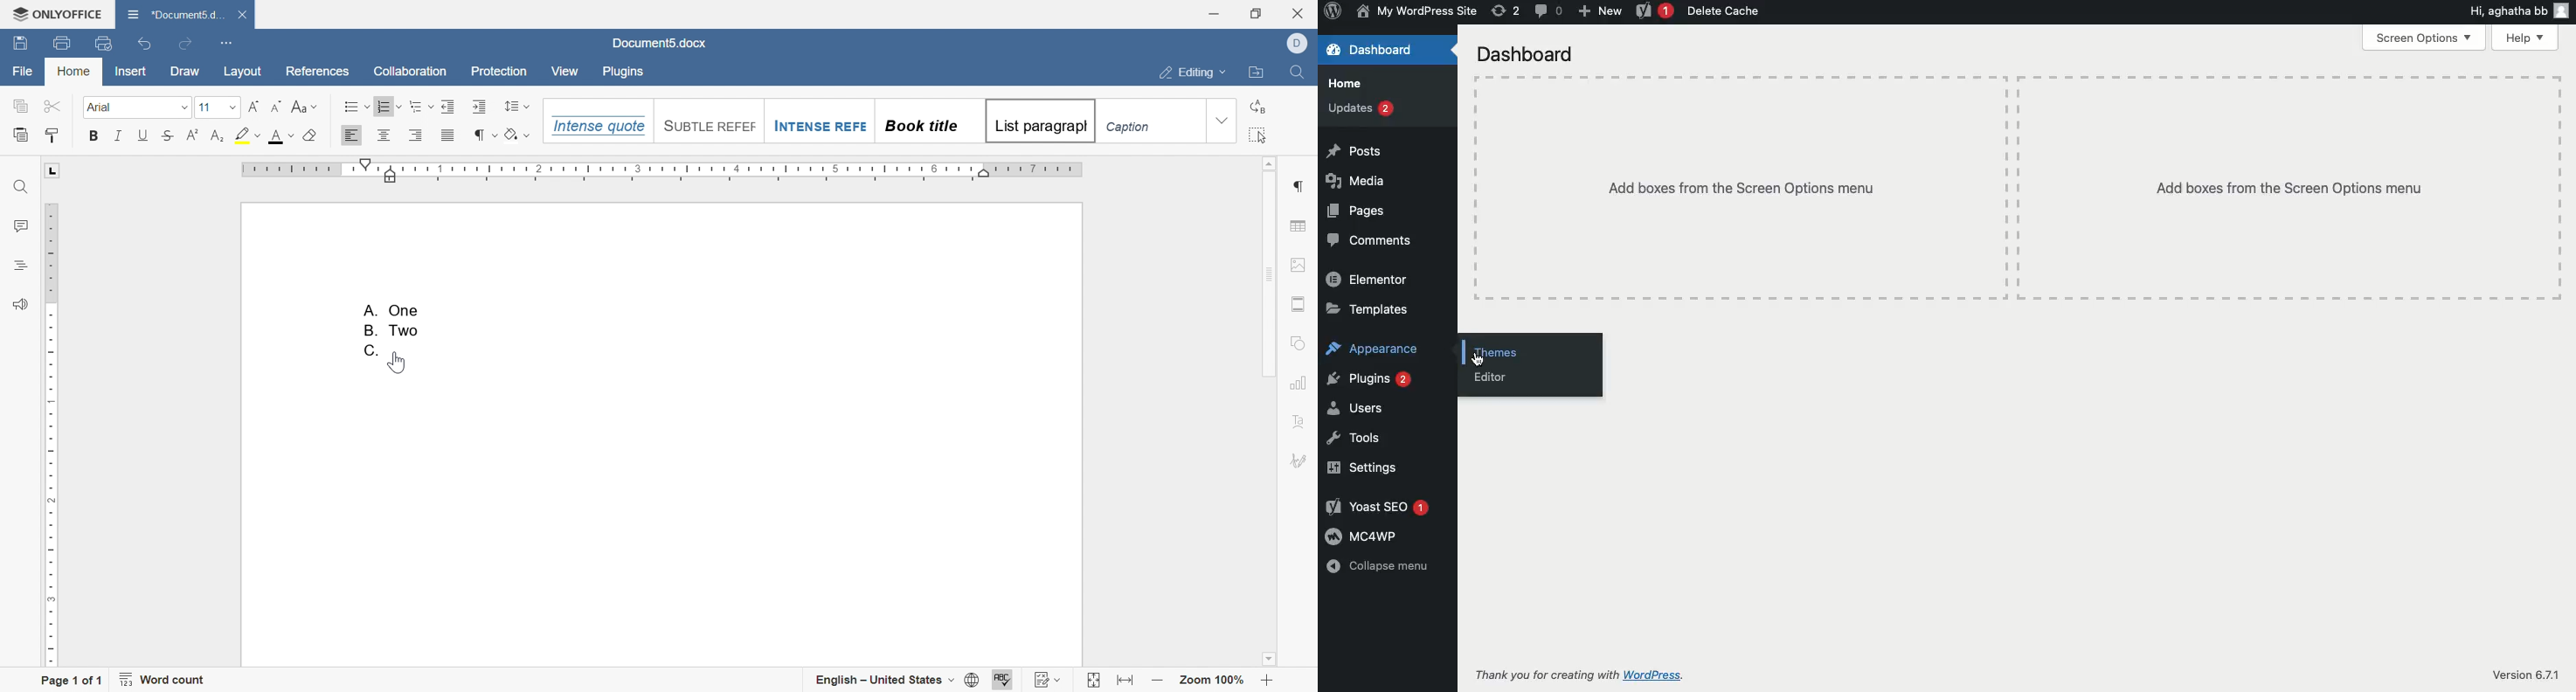  Describe the element at coordinates (1372, 381) in the screenshot. I see `Plugins` at that location.